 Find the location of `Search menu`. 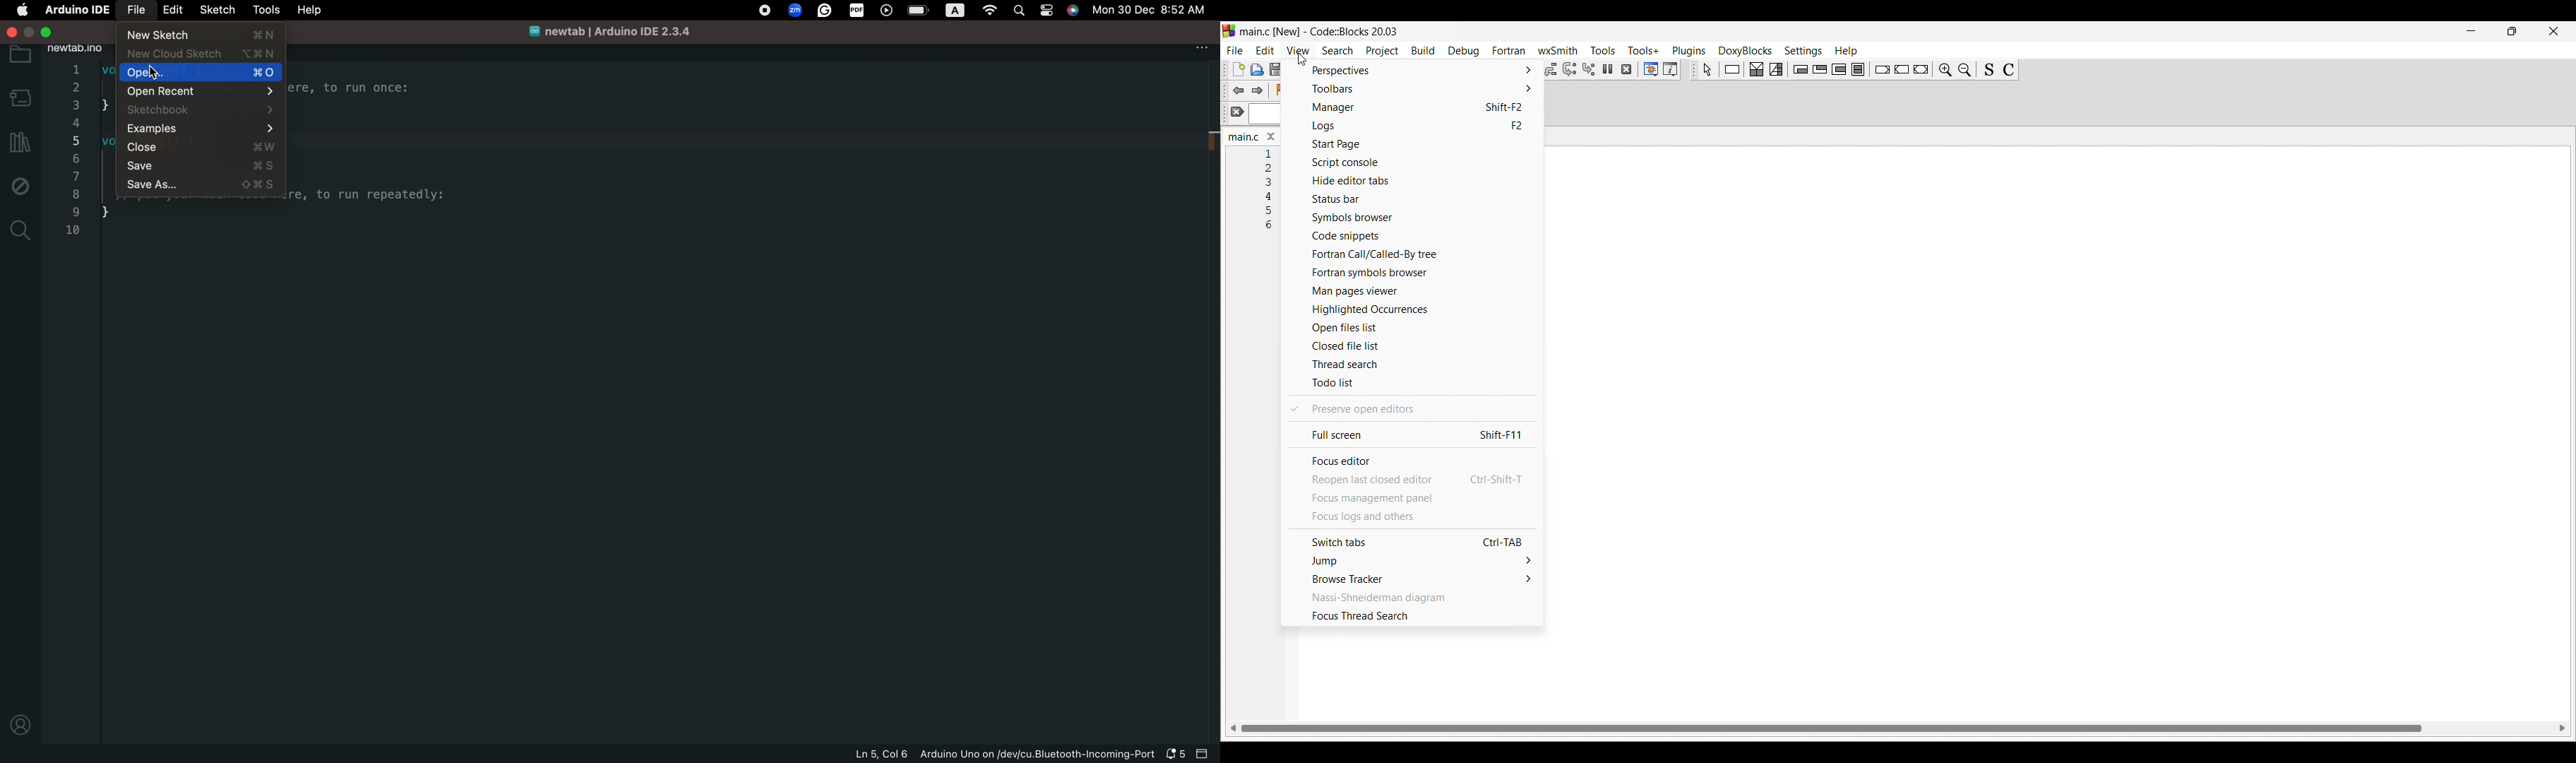

Search menu is located at coordinates (1338, 51).